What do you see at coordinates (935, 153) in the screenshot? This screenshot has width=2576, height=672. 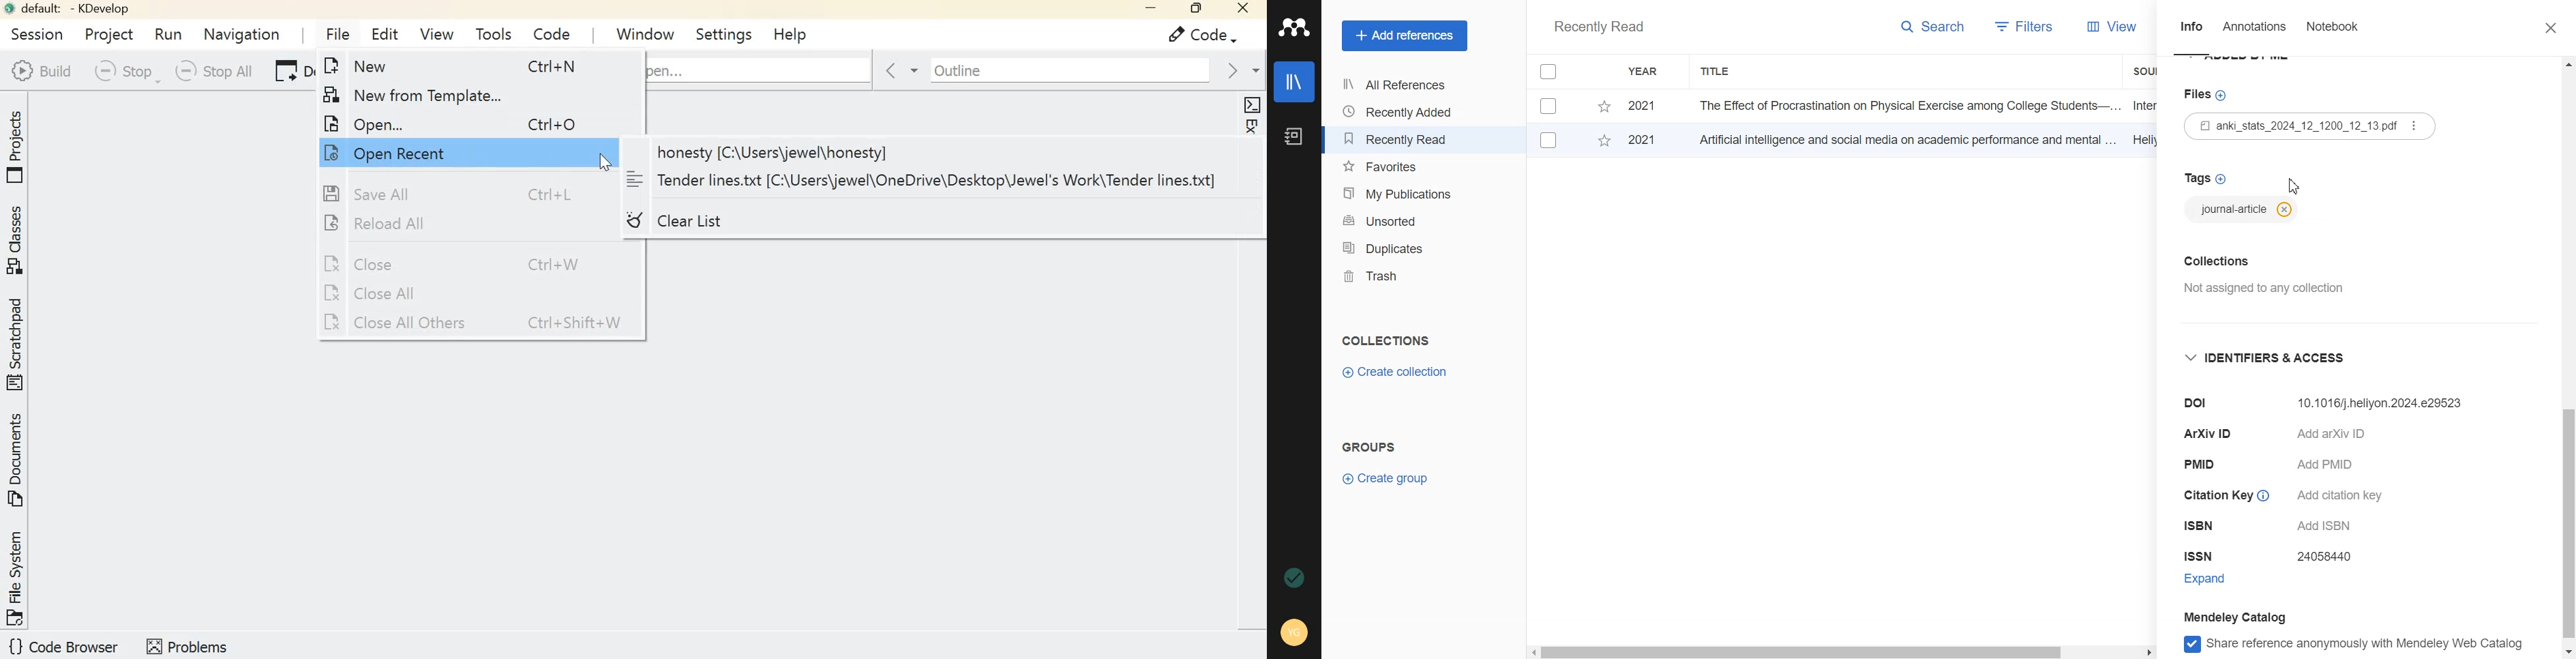 I see `honesty [C:\Users\jewel\honesty]` at bounding box center [935, 153].